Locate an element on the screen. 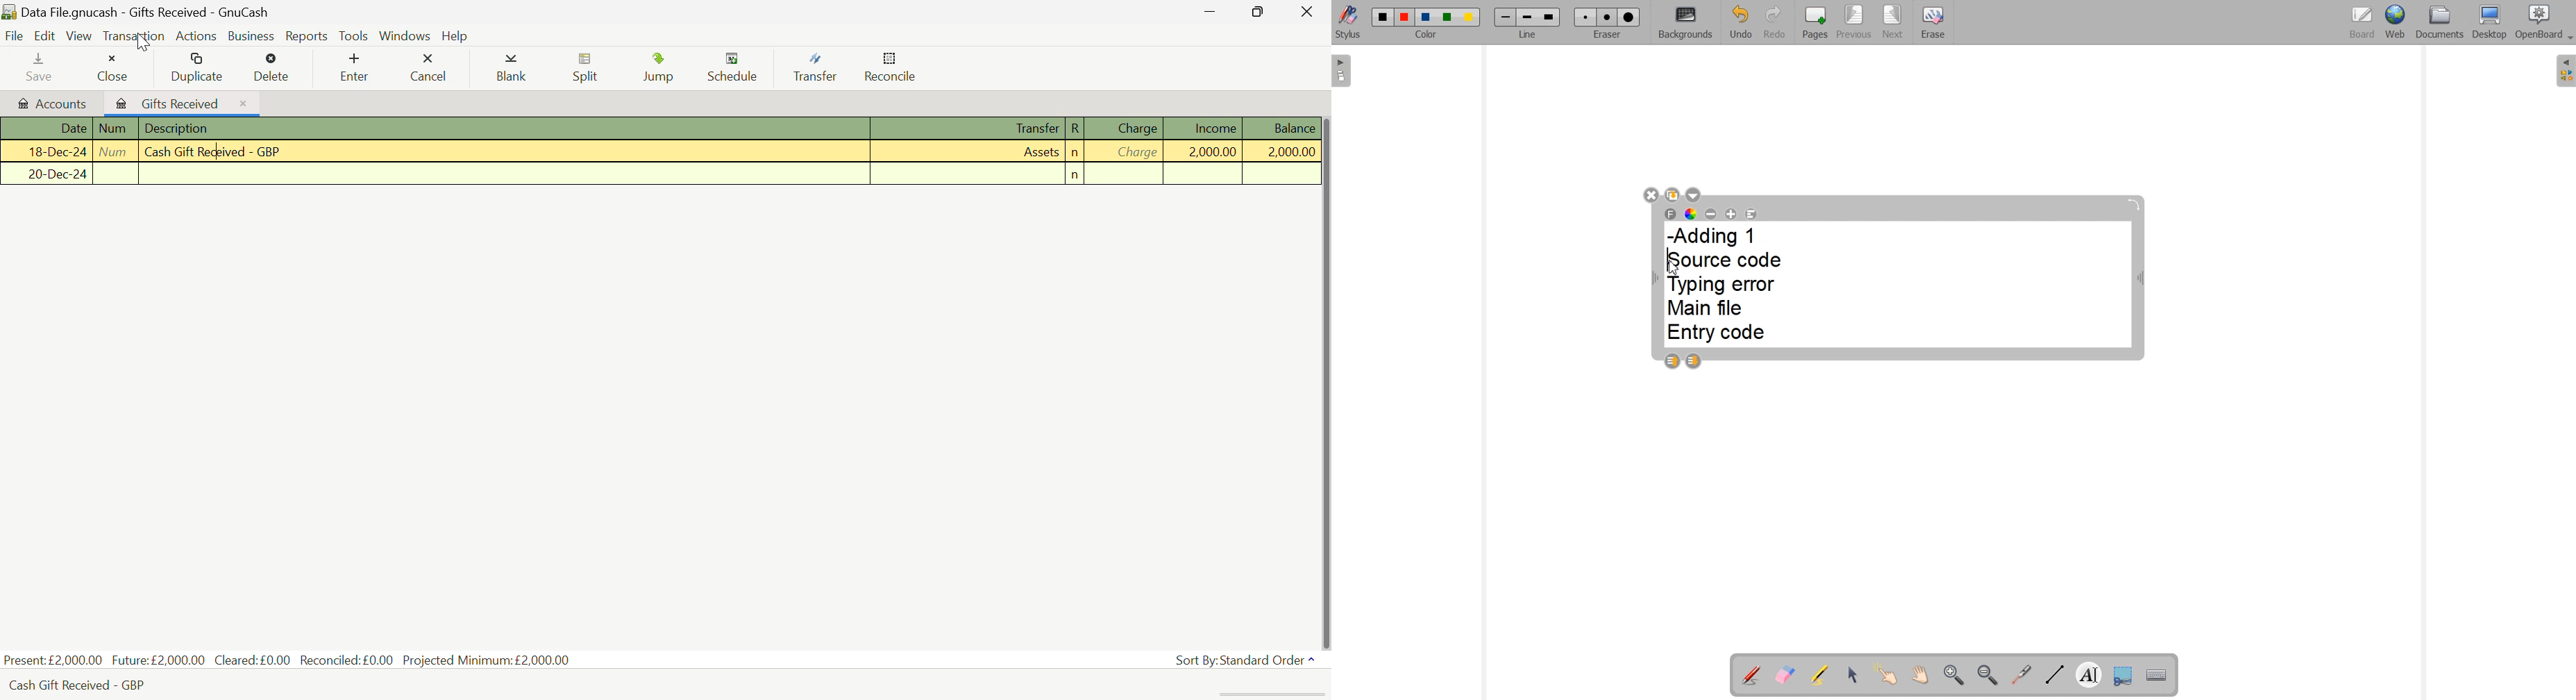 The width and height of the screenshot is (2576, 700). Cancel is located at coordinates (428, 65).